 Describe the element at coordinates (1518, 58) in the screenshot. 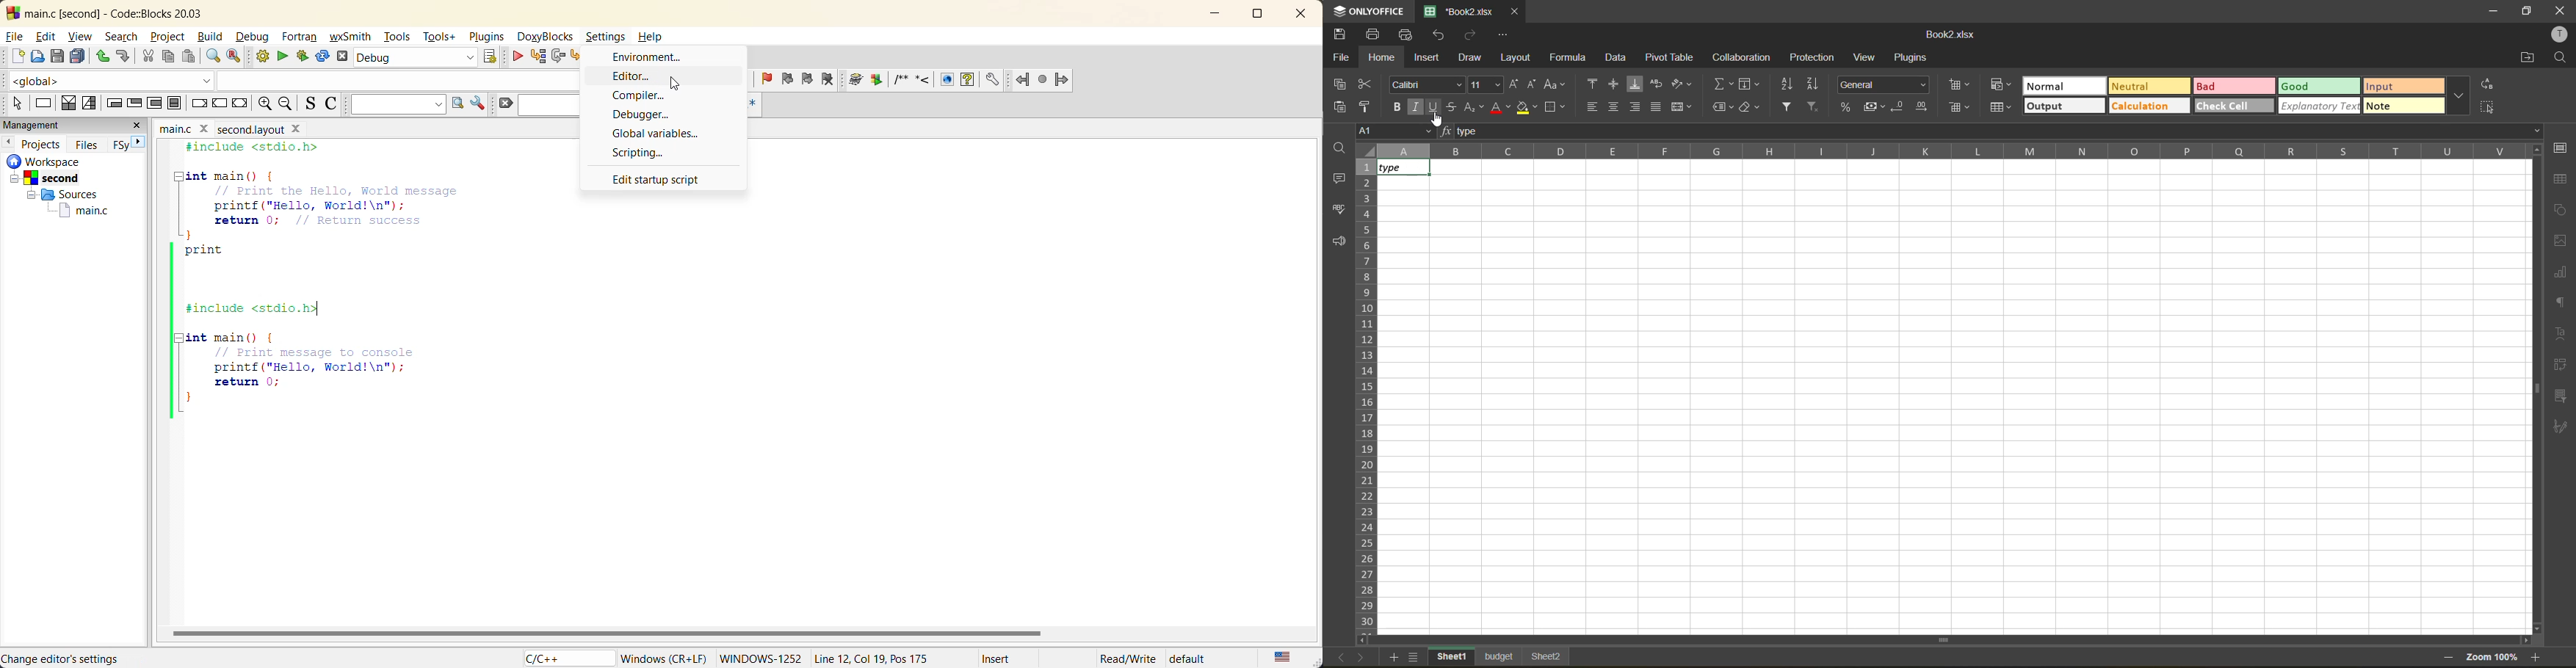

I see `layout` at that location.